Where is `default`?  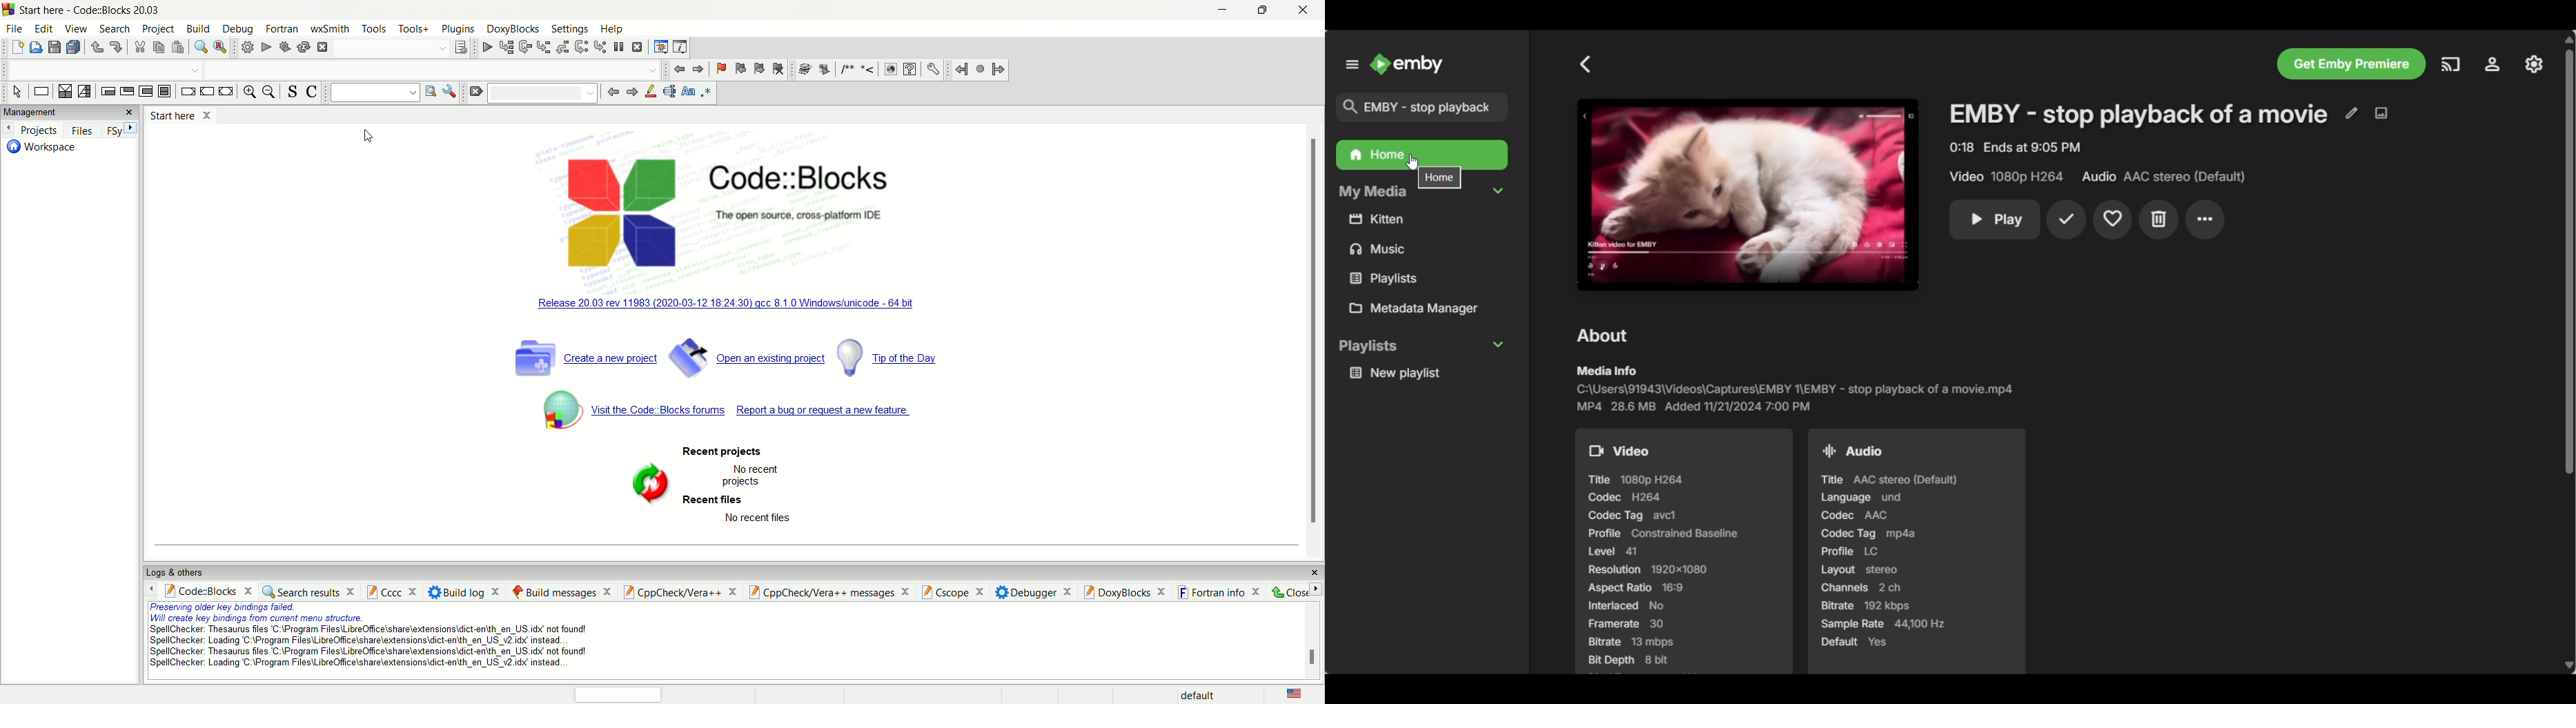
default is located at coordinates (1206, 694).